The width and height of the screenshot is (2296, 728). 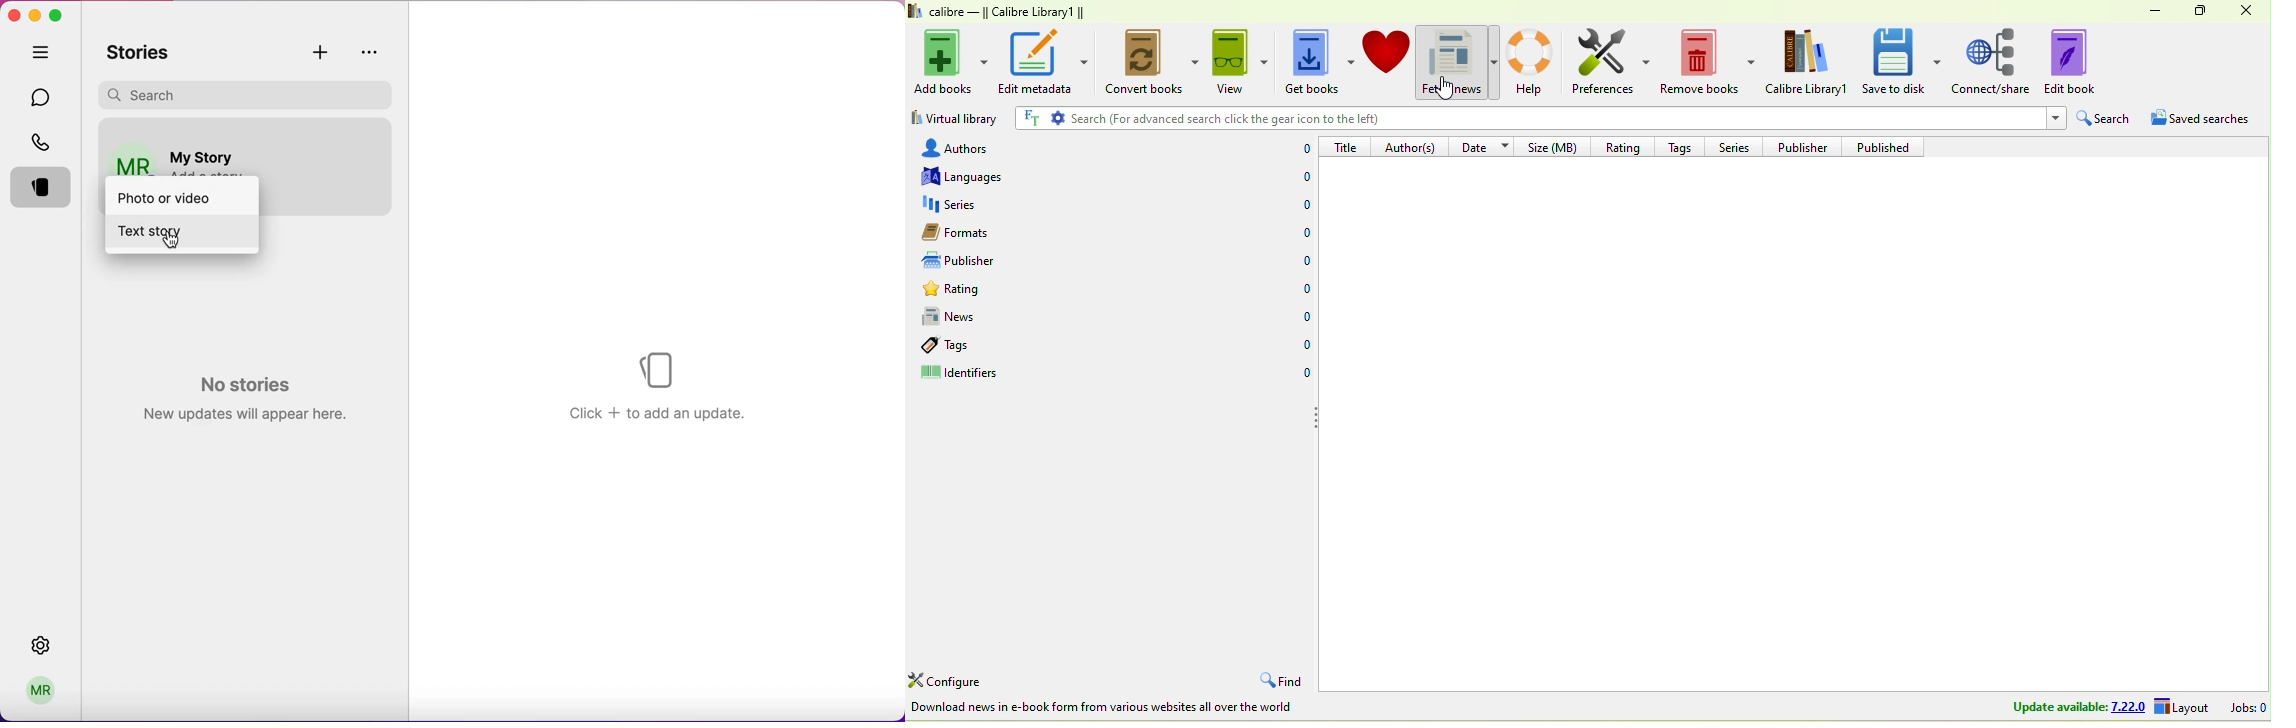 I want to click on title, so click(x=1346, y=147).